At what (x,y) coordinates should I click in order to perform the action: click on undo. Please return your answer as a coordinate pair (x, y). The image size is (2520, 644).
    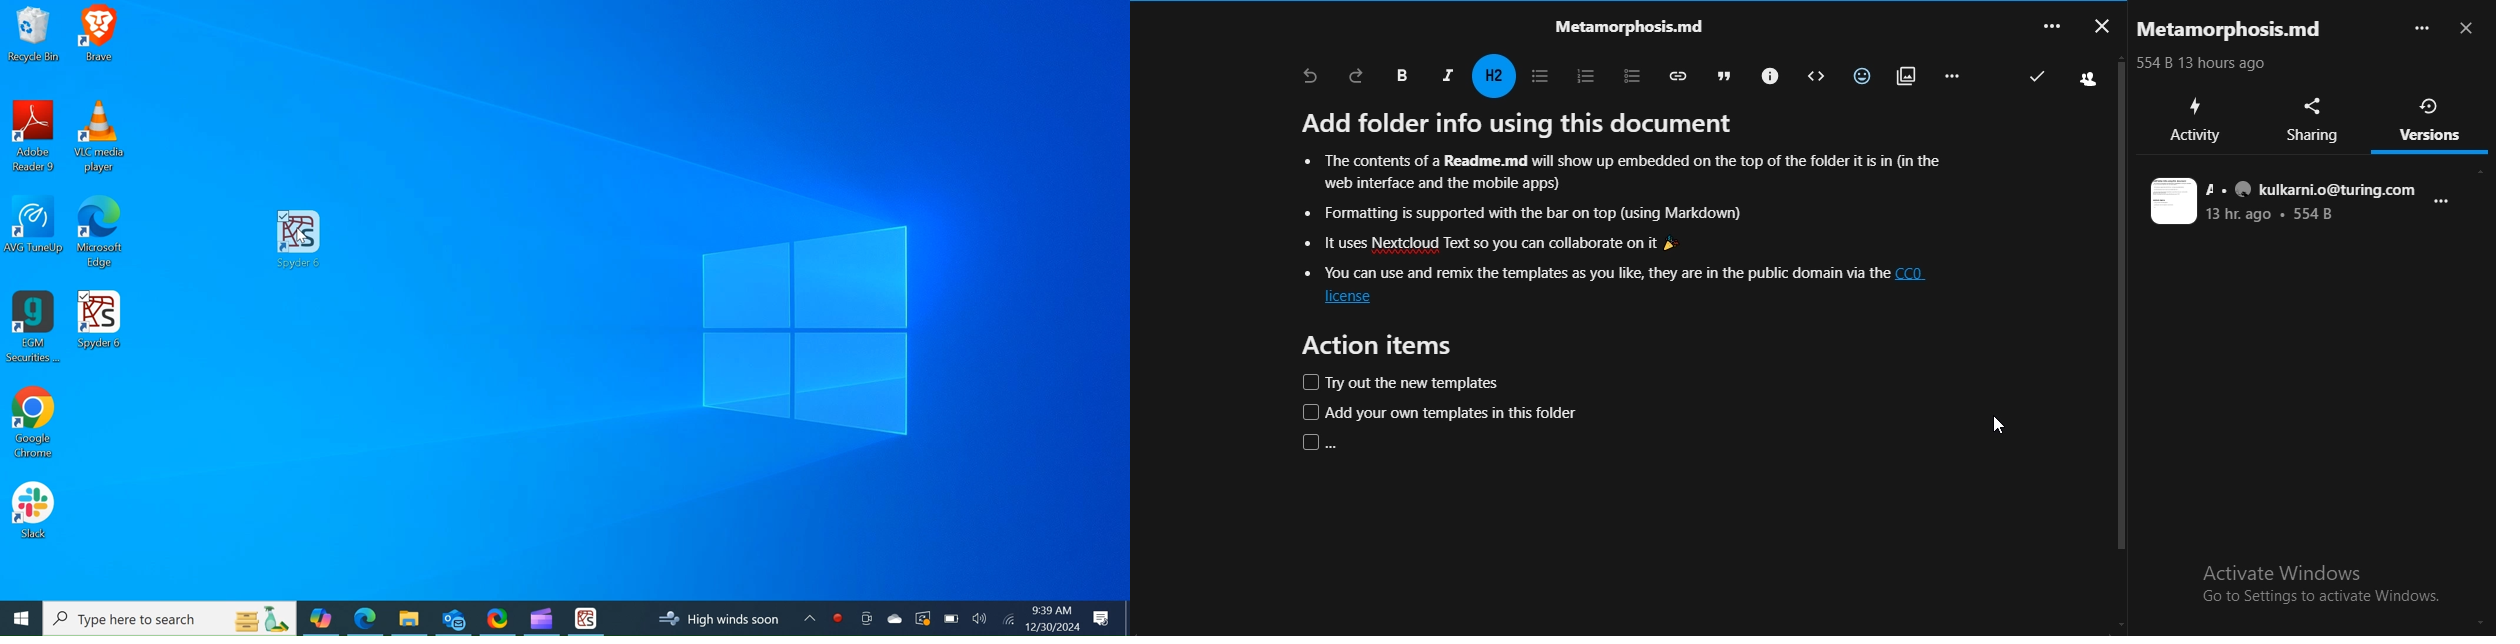
    Looking at the image, I should click on (1310, 77).